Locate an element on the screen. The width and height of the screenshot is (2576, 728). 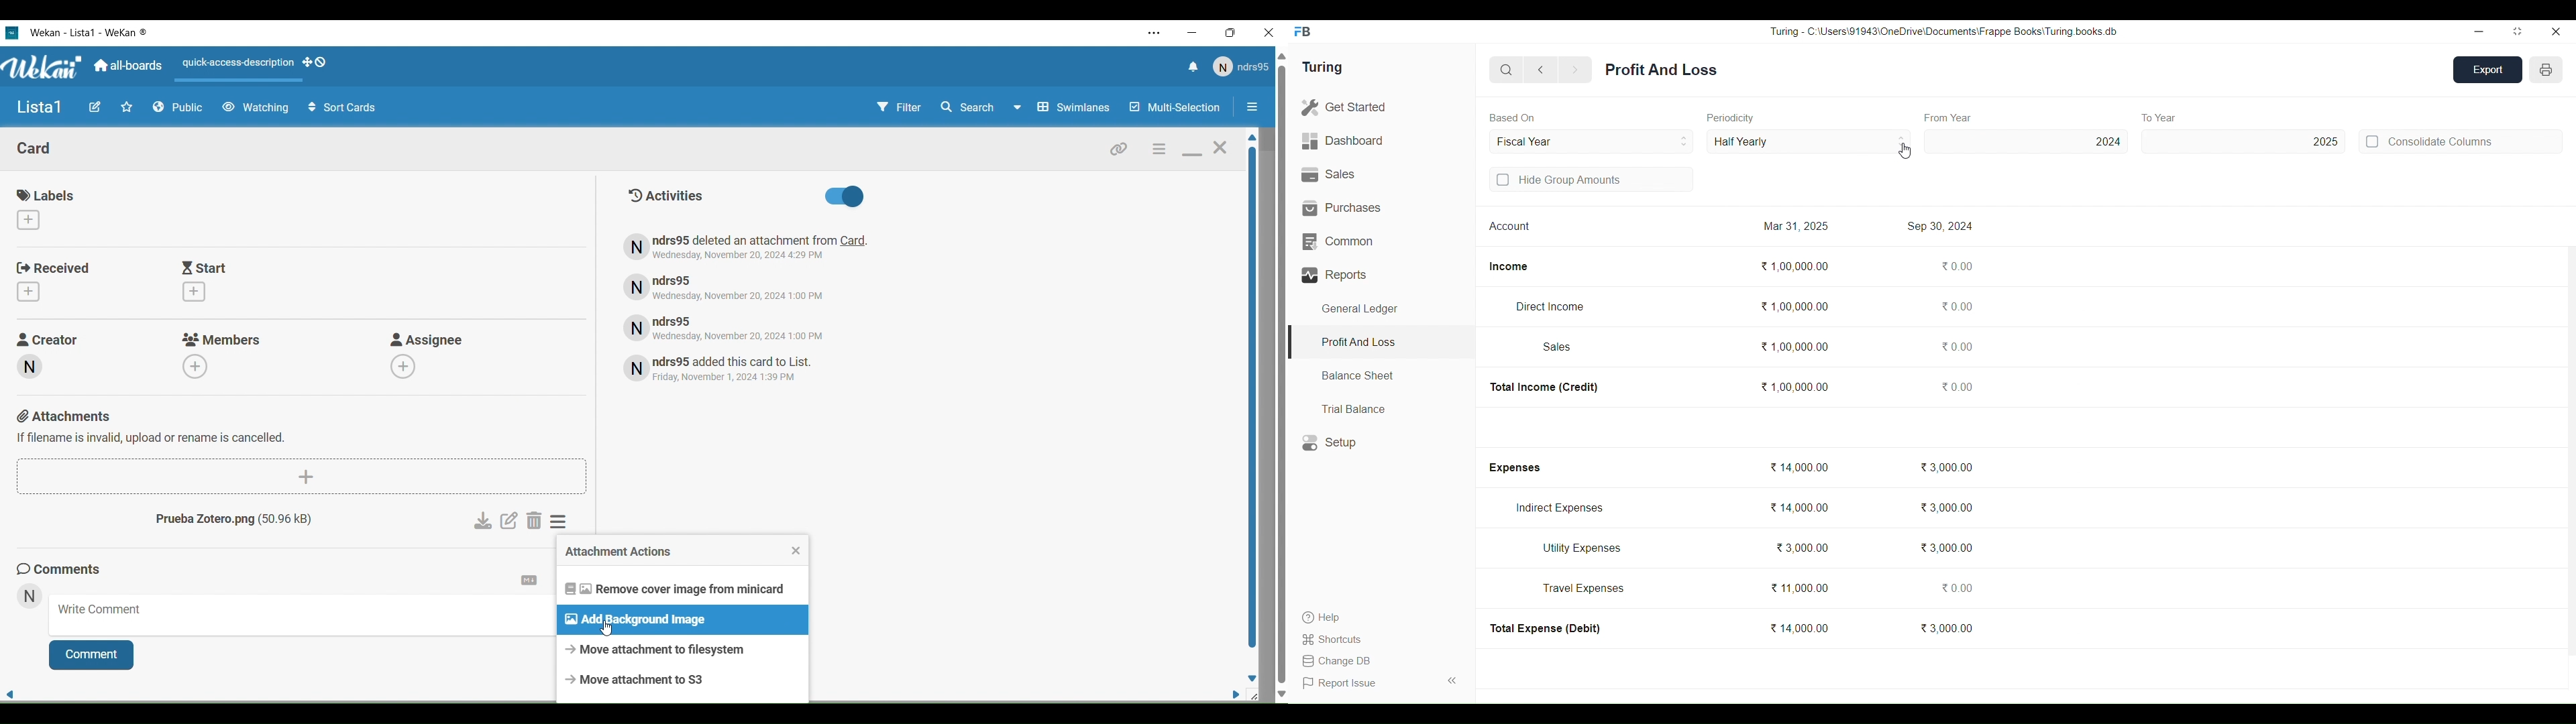
Multi Selection is located at coordinates (1175, 107).